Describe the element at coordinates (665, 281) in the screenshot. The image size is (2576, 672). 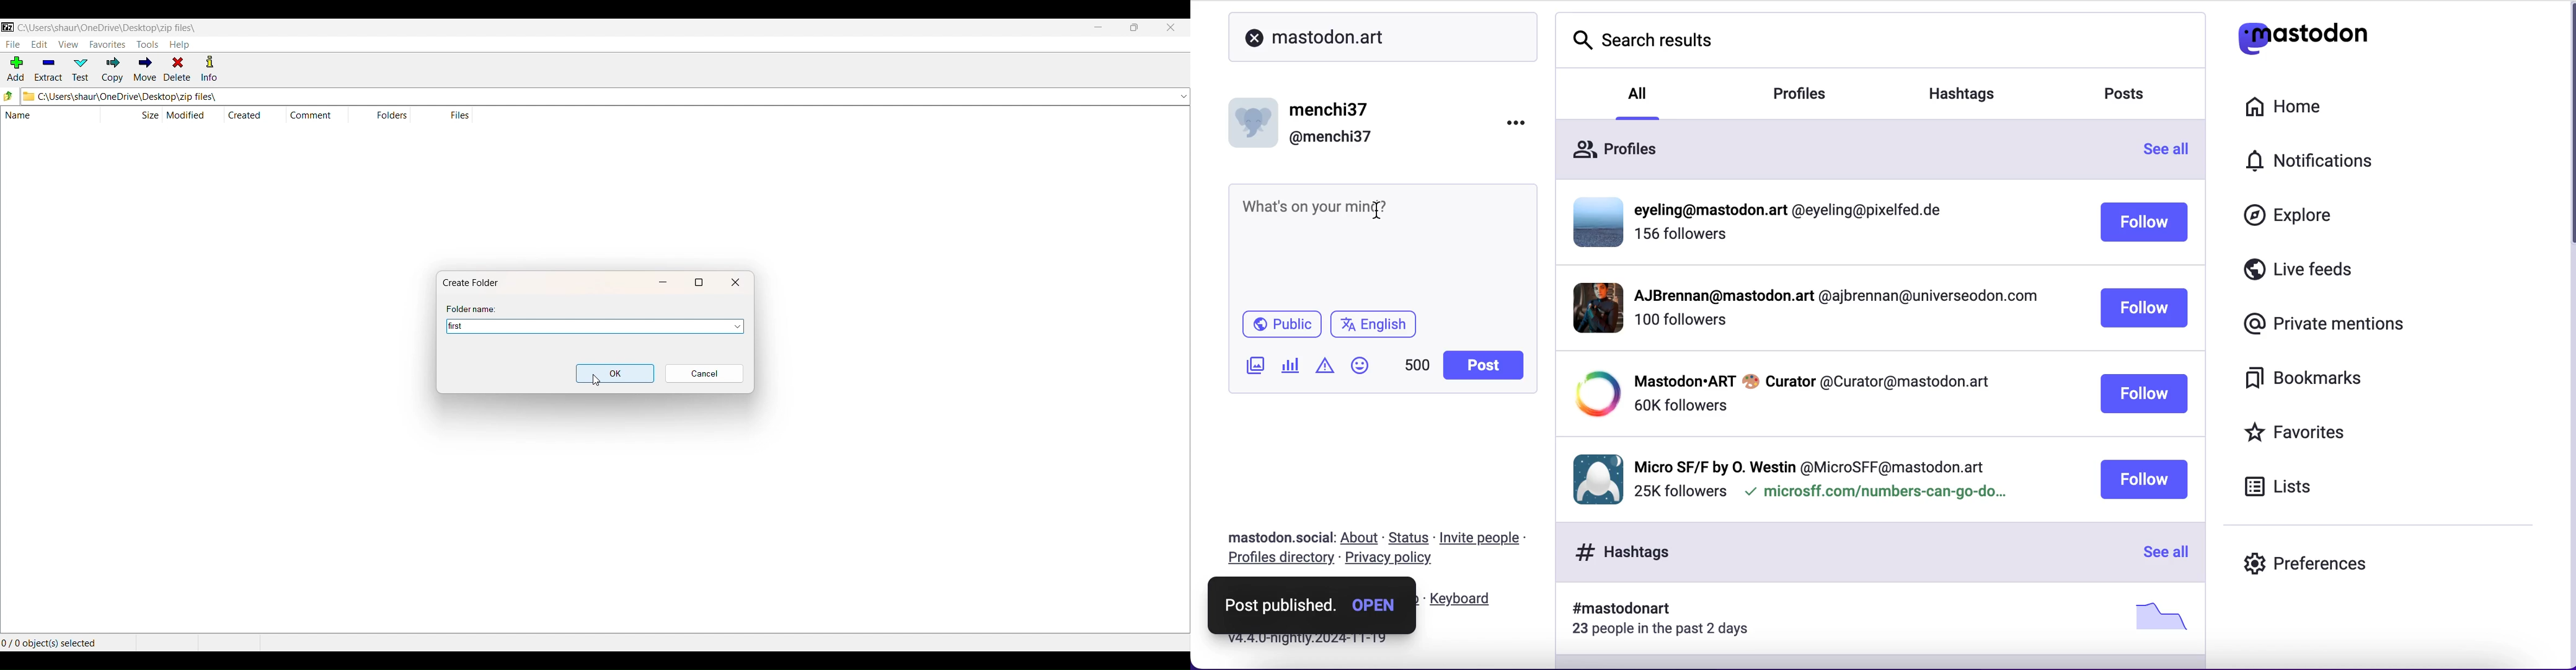
I see `minimize` at that location.